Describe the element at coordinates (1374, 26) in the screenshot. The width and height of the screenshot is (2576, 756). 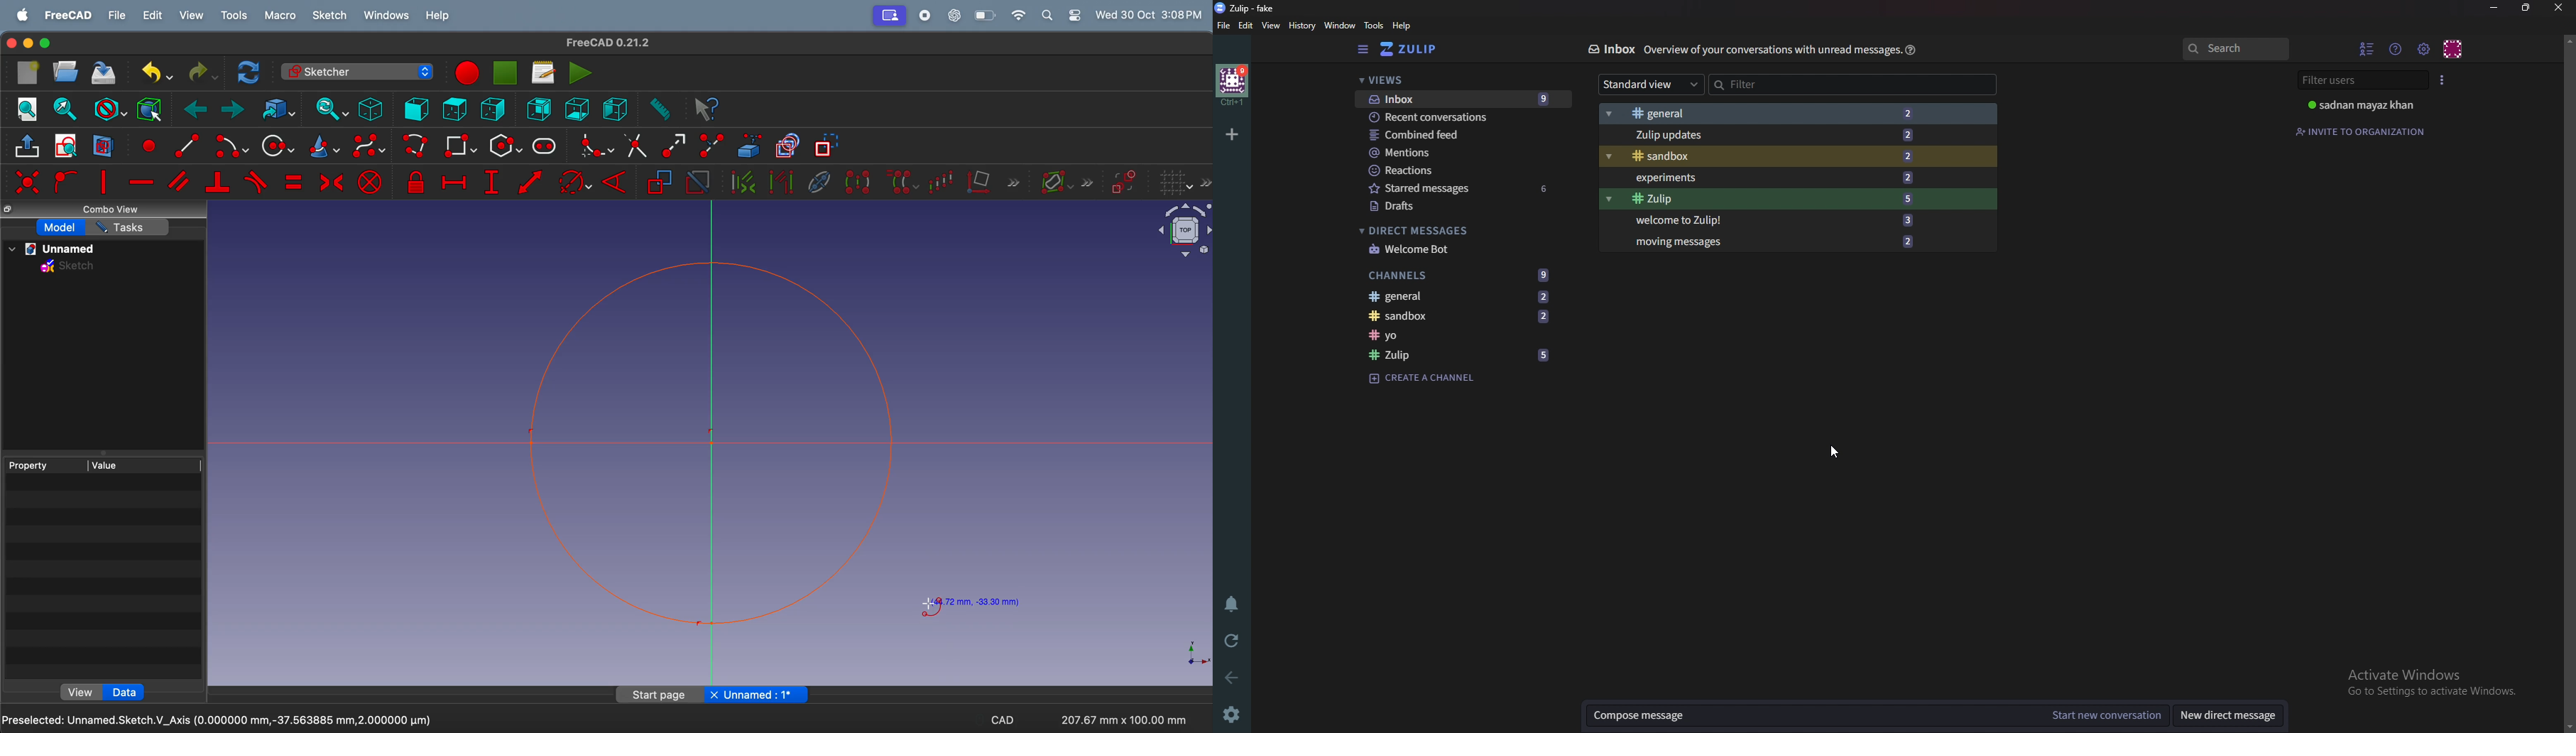
I see `Tools` at that location.